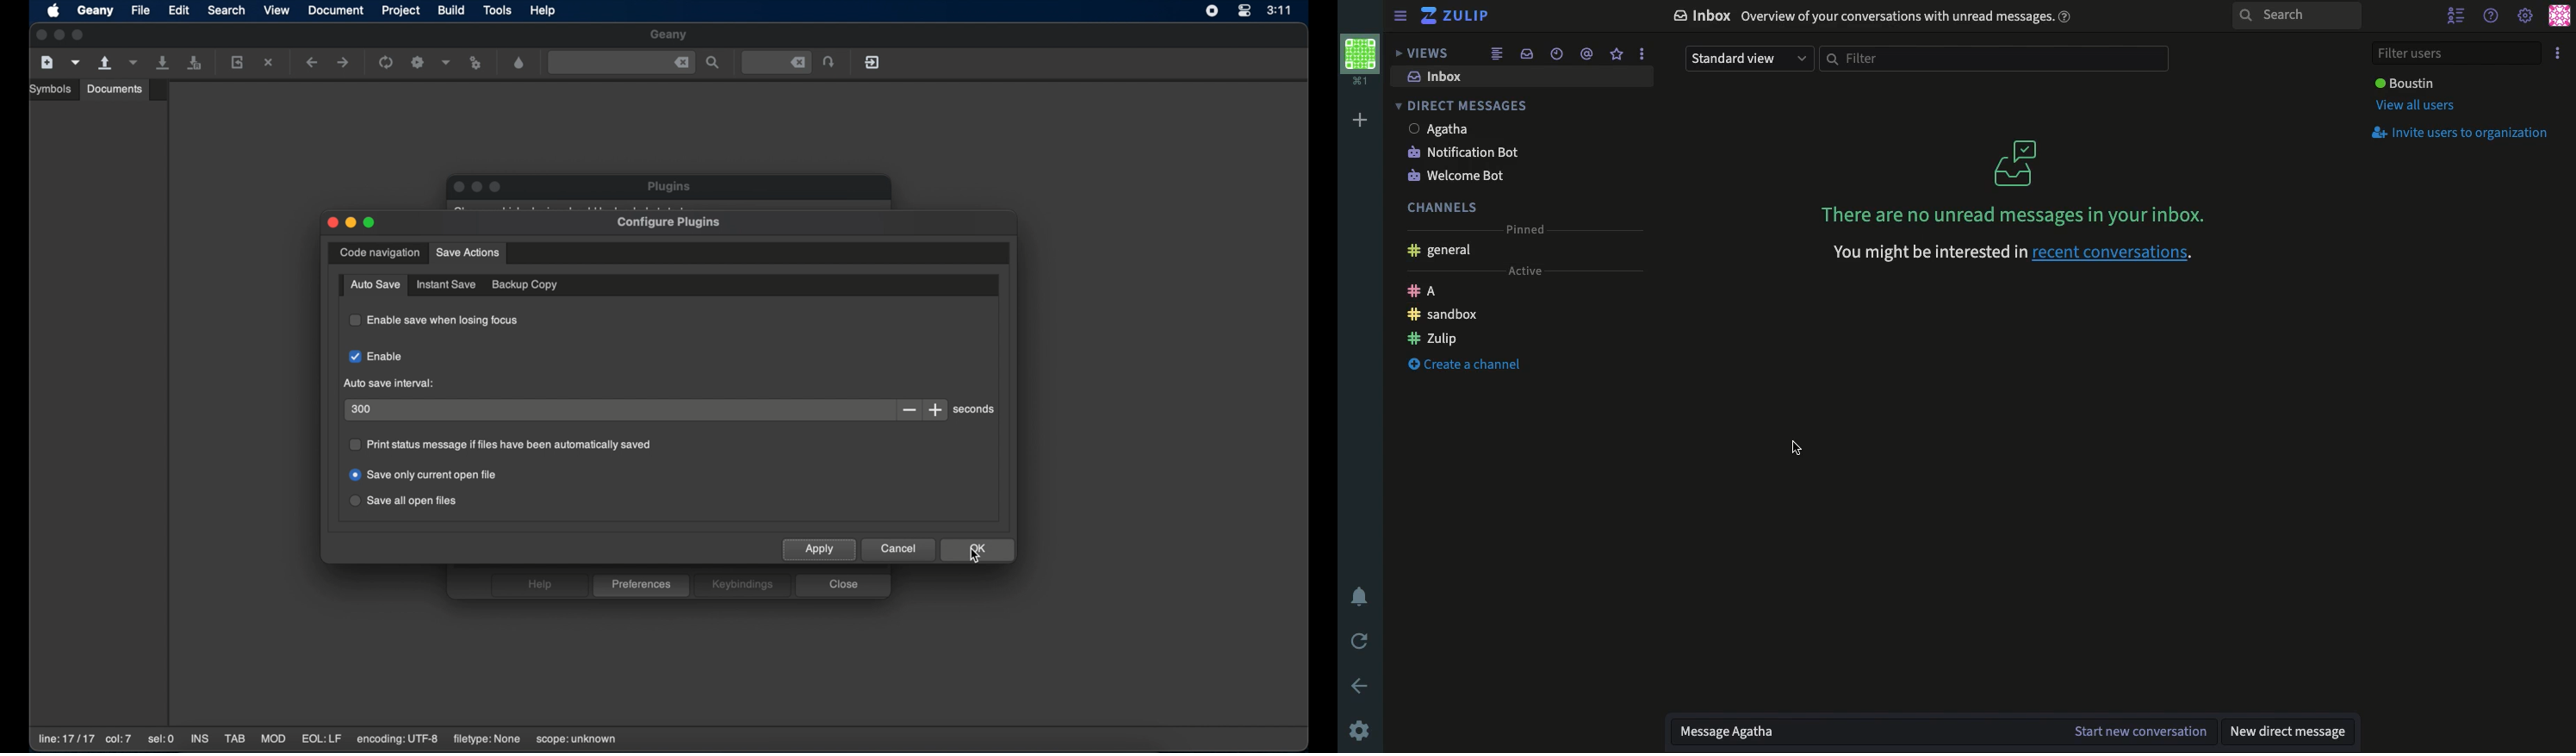  Describe the element at coordinates (238, 62) in the screenshot. I see `reload the current file` at that location.